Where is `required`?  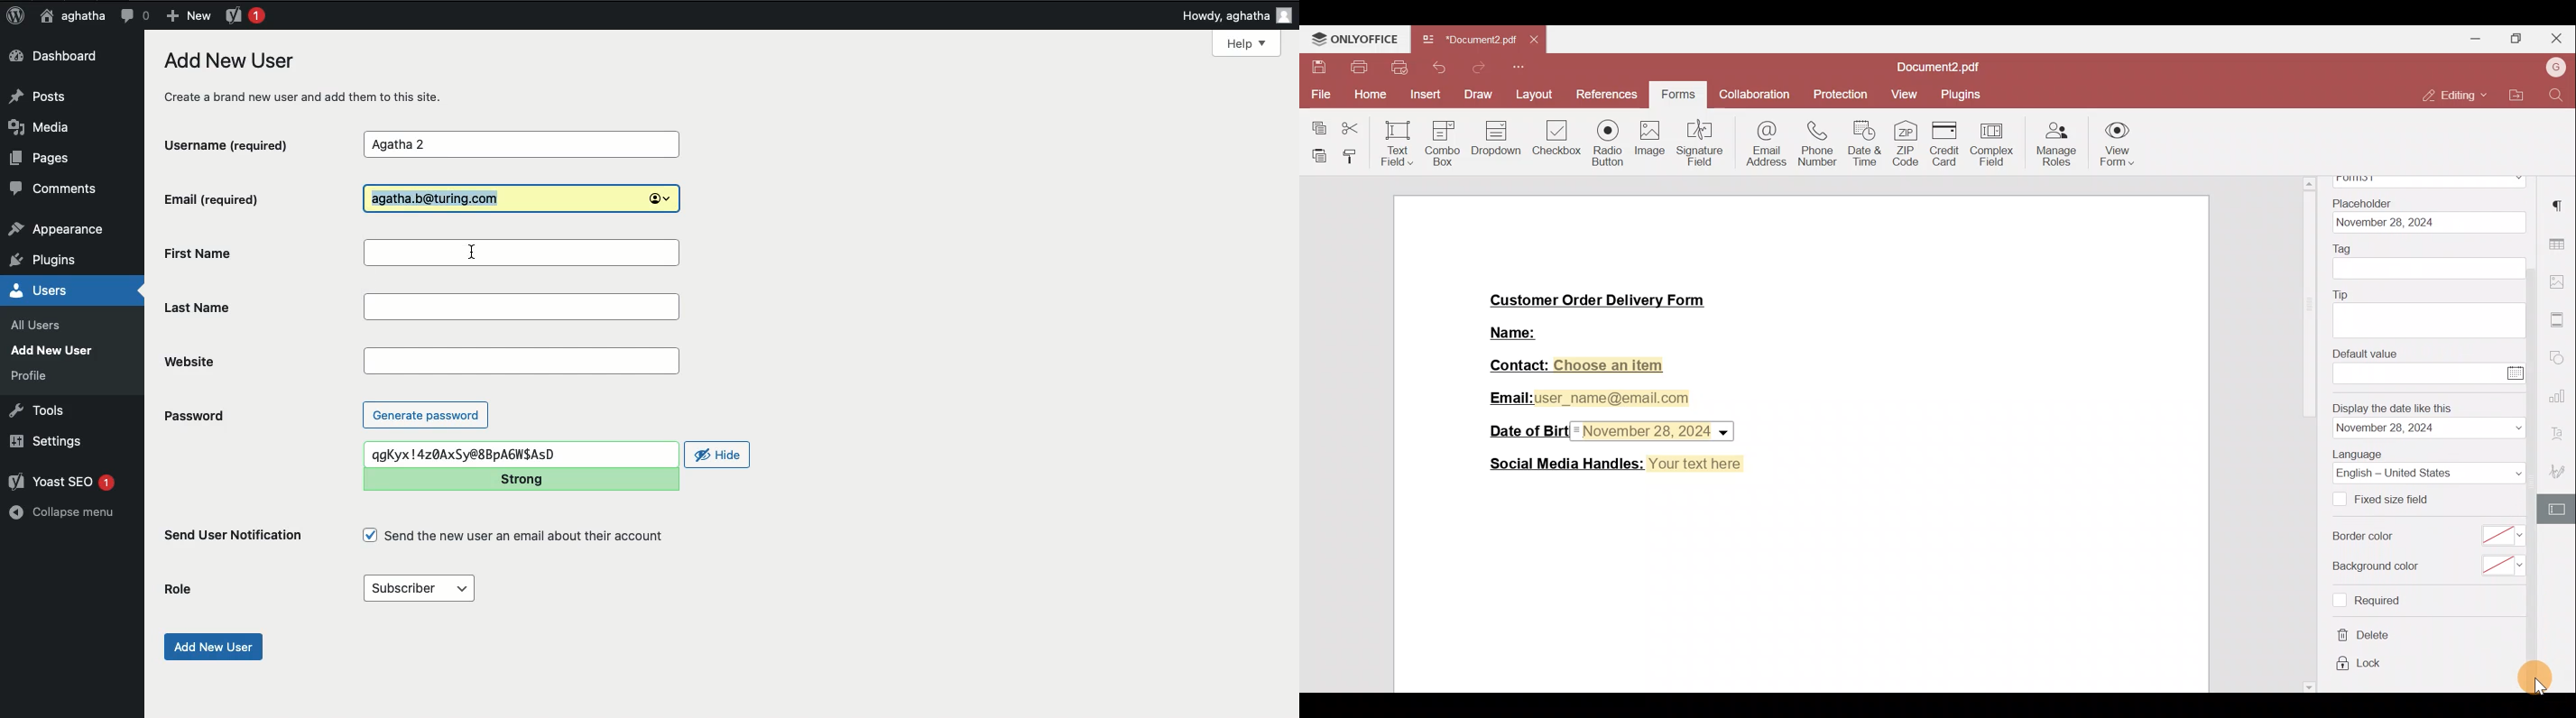
required is located at coordinates (2377, 600).